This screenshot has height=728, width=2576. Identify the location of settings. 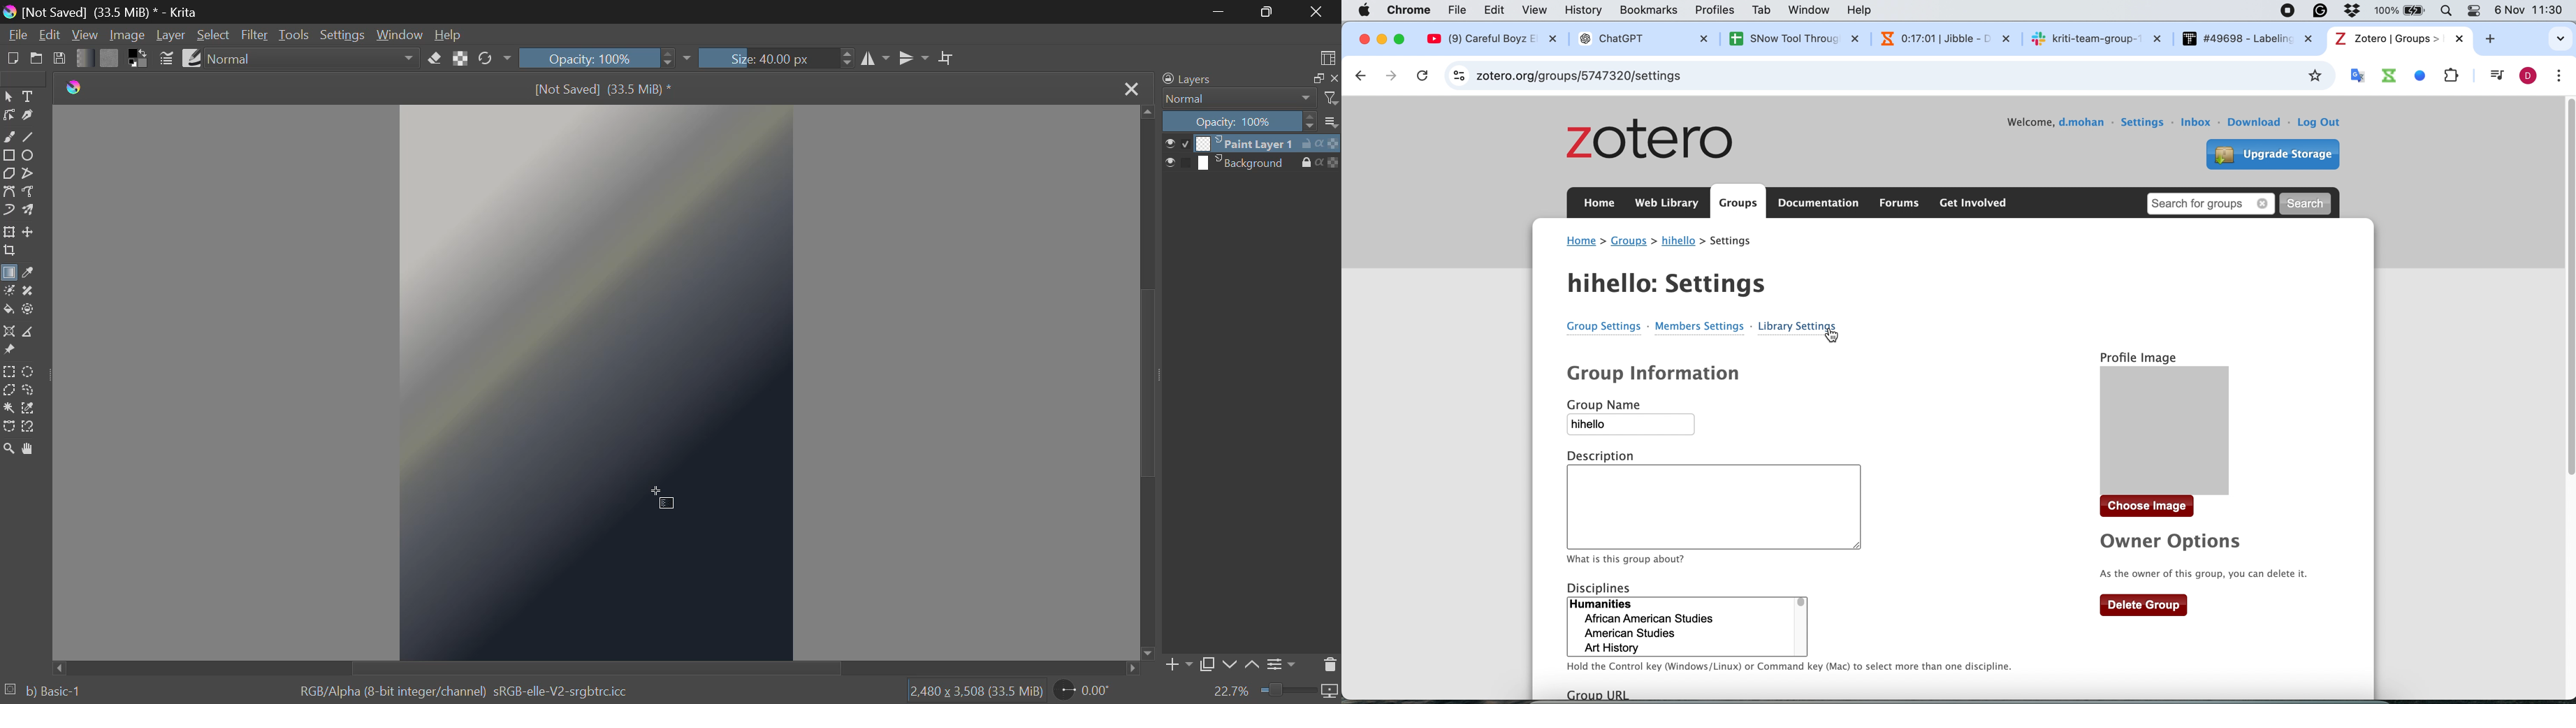
(1738, 242).